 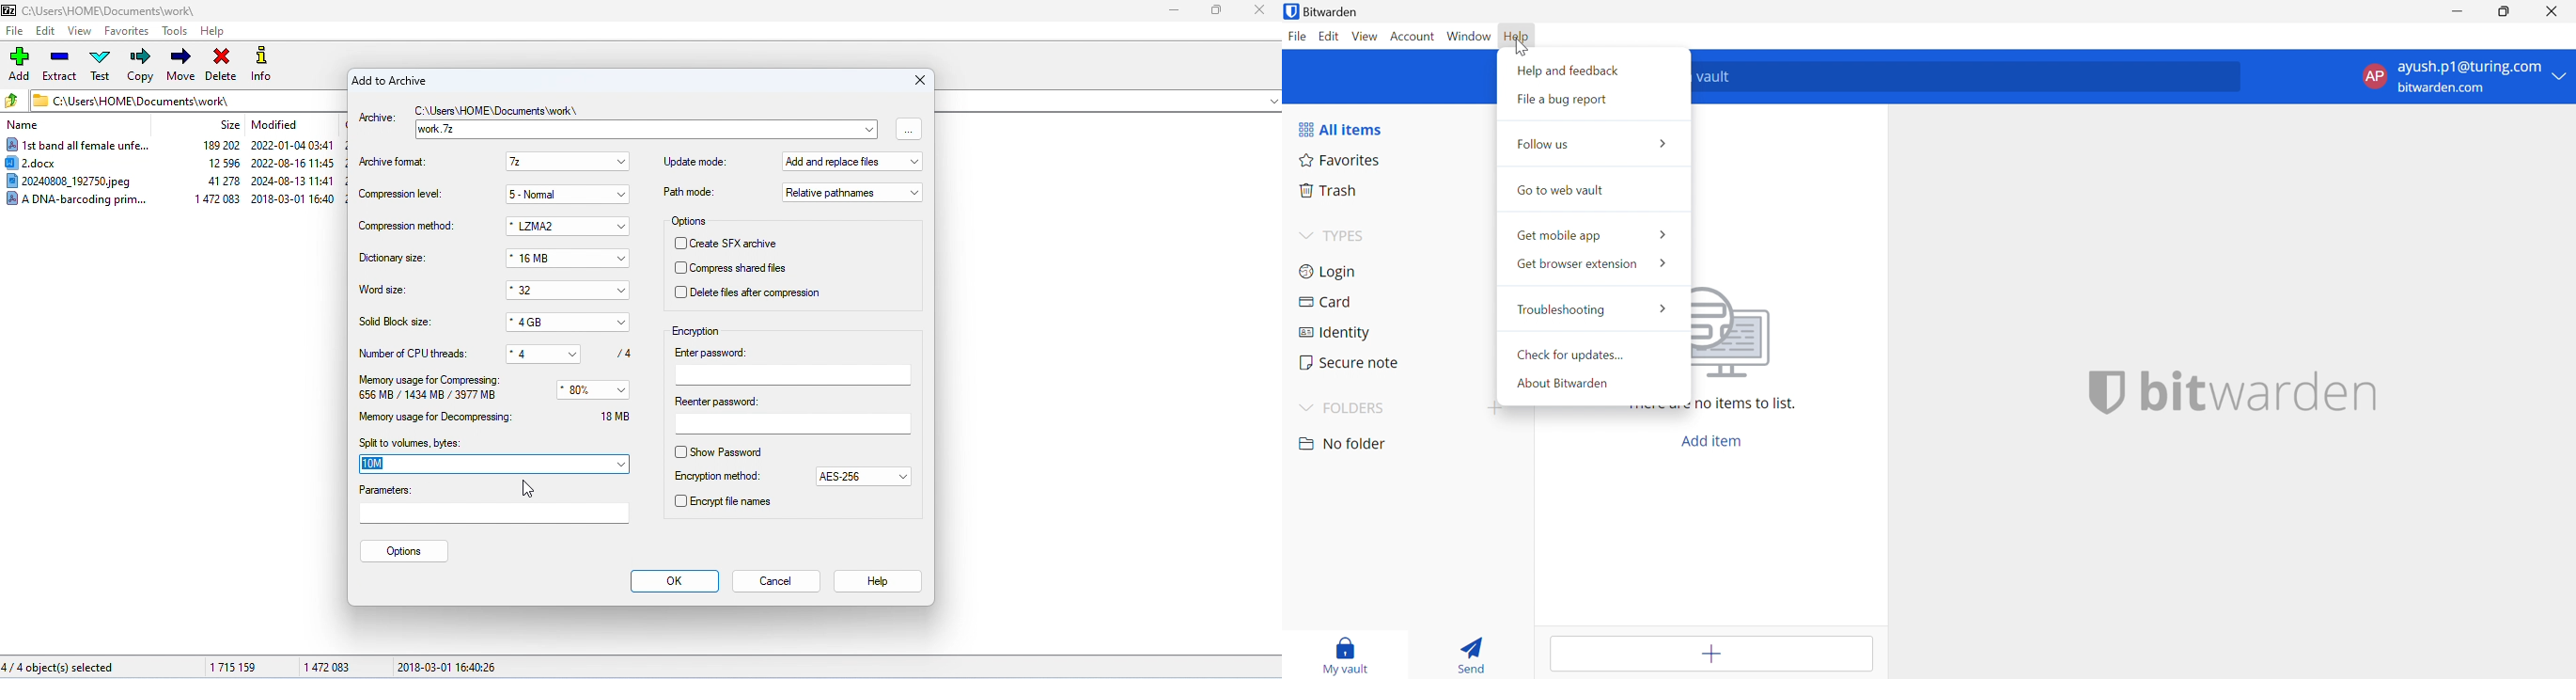 I want to click on compression level, so click(x=401, y=195).